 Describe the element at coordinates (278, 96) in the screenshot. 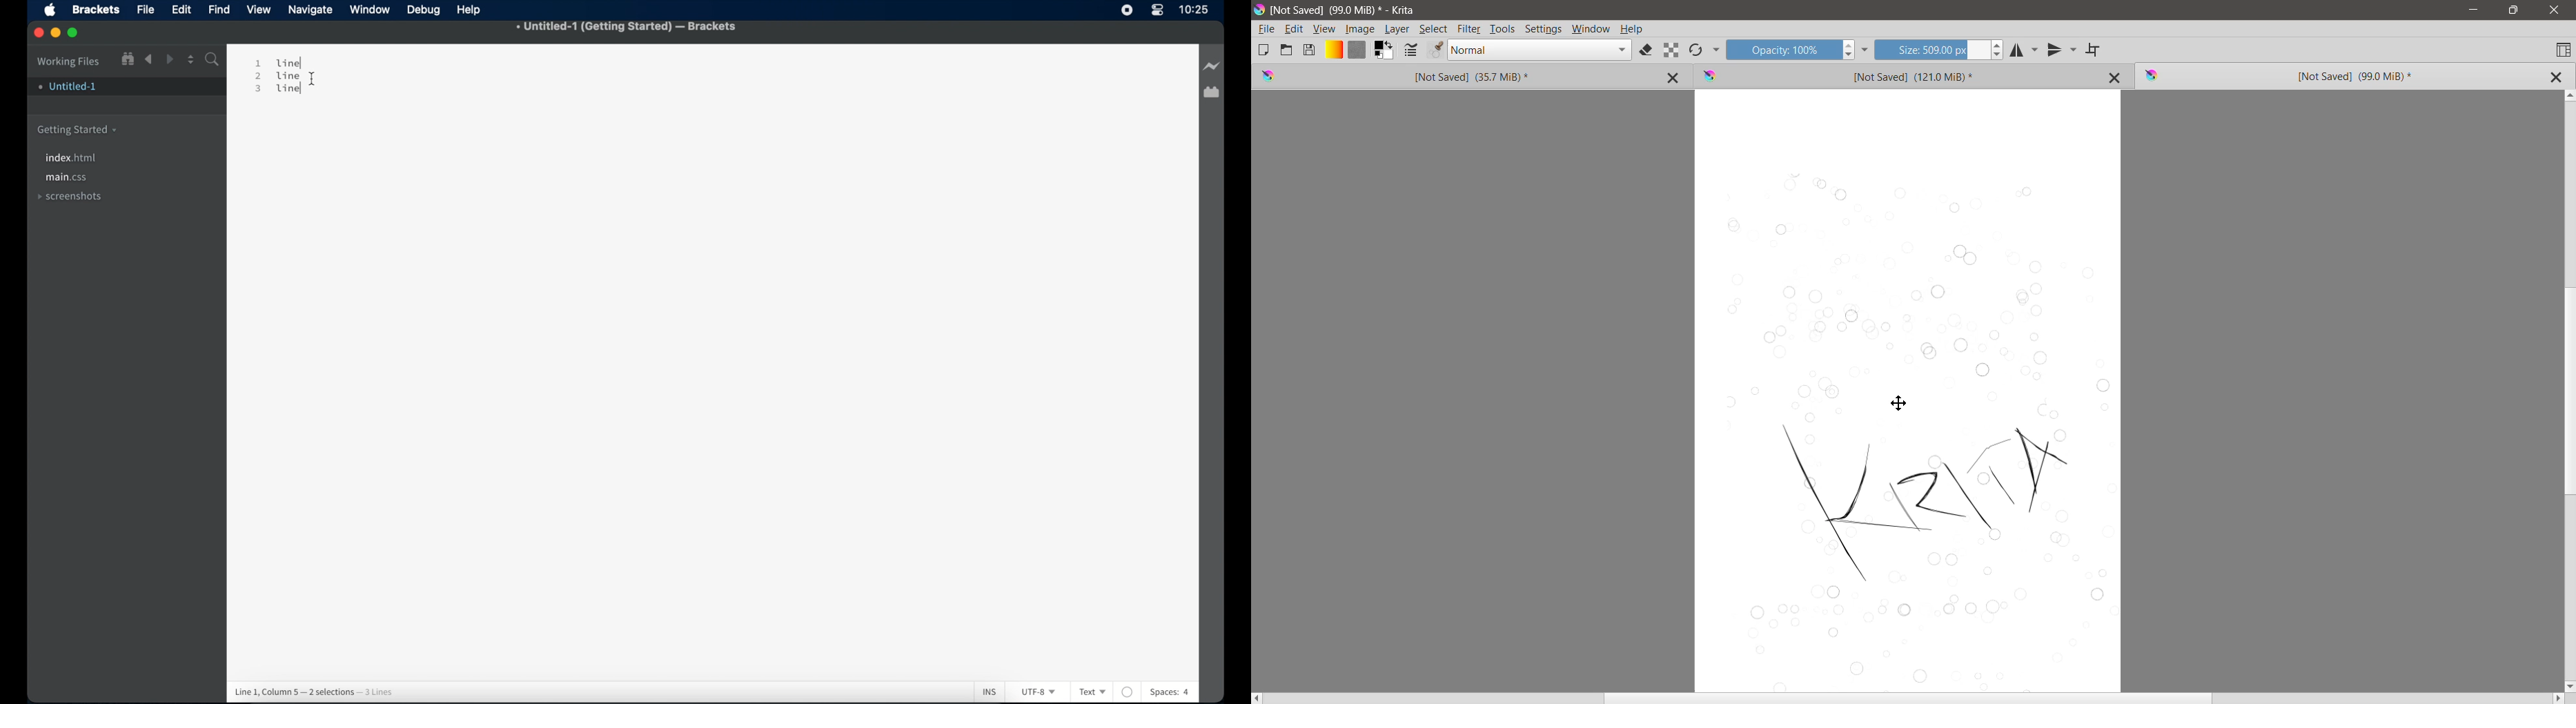

I see `3 line` at that location.